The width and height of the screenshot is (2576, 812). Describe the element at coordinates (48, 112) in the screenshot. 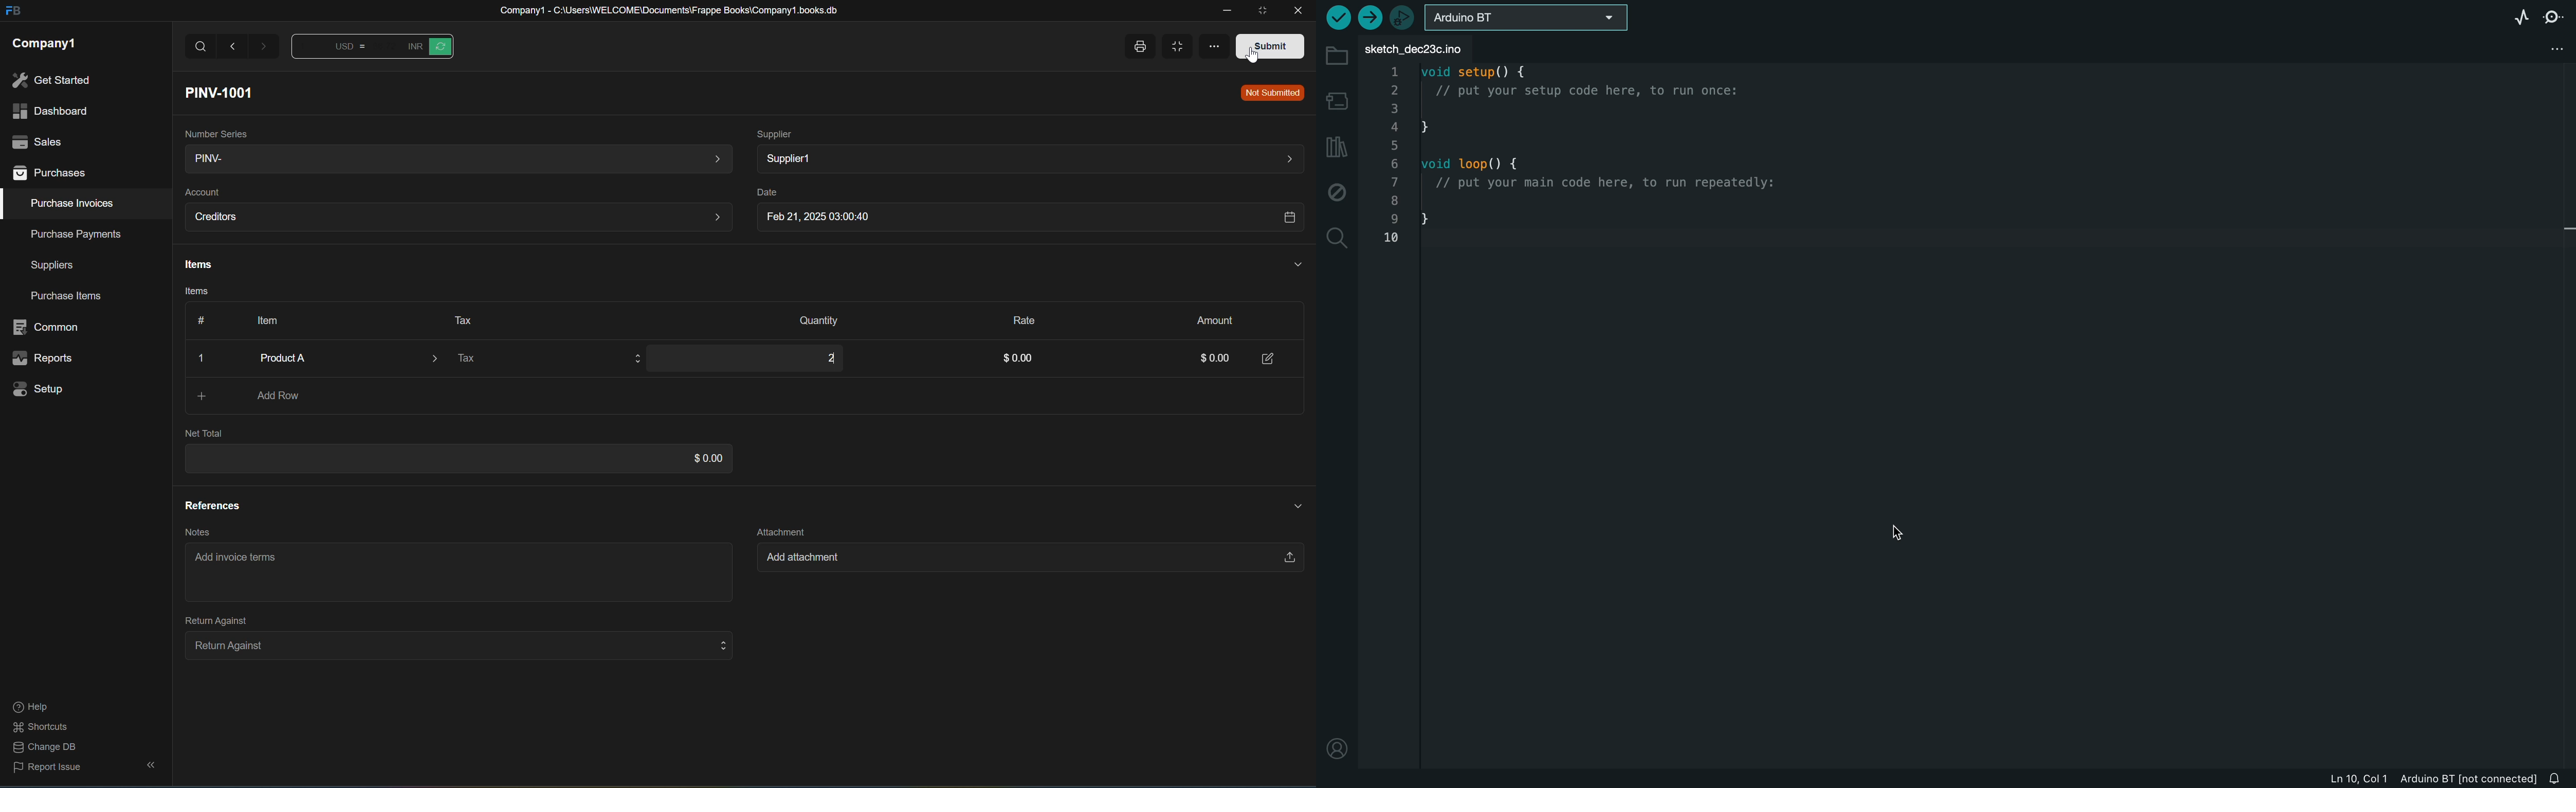

I see `dashboard` at that location.